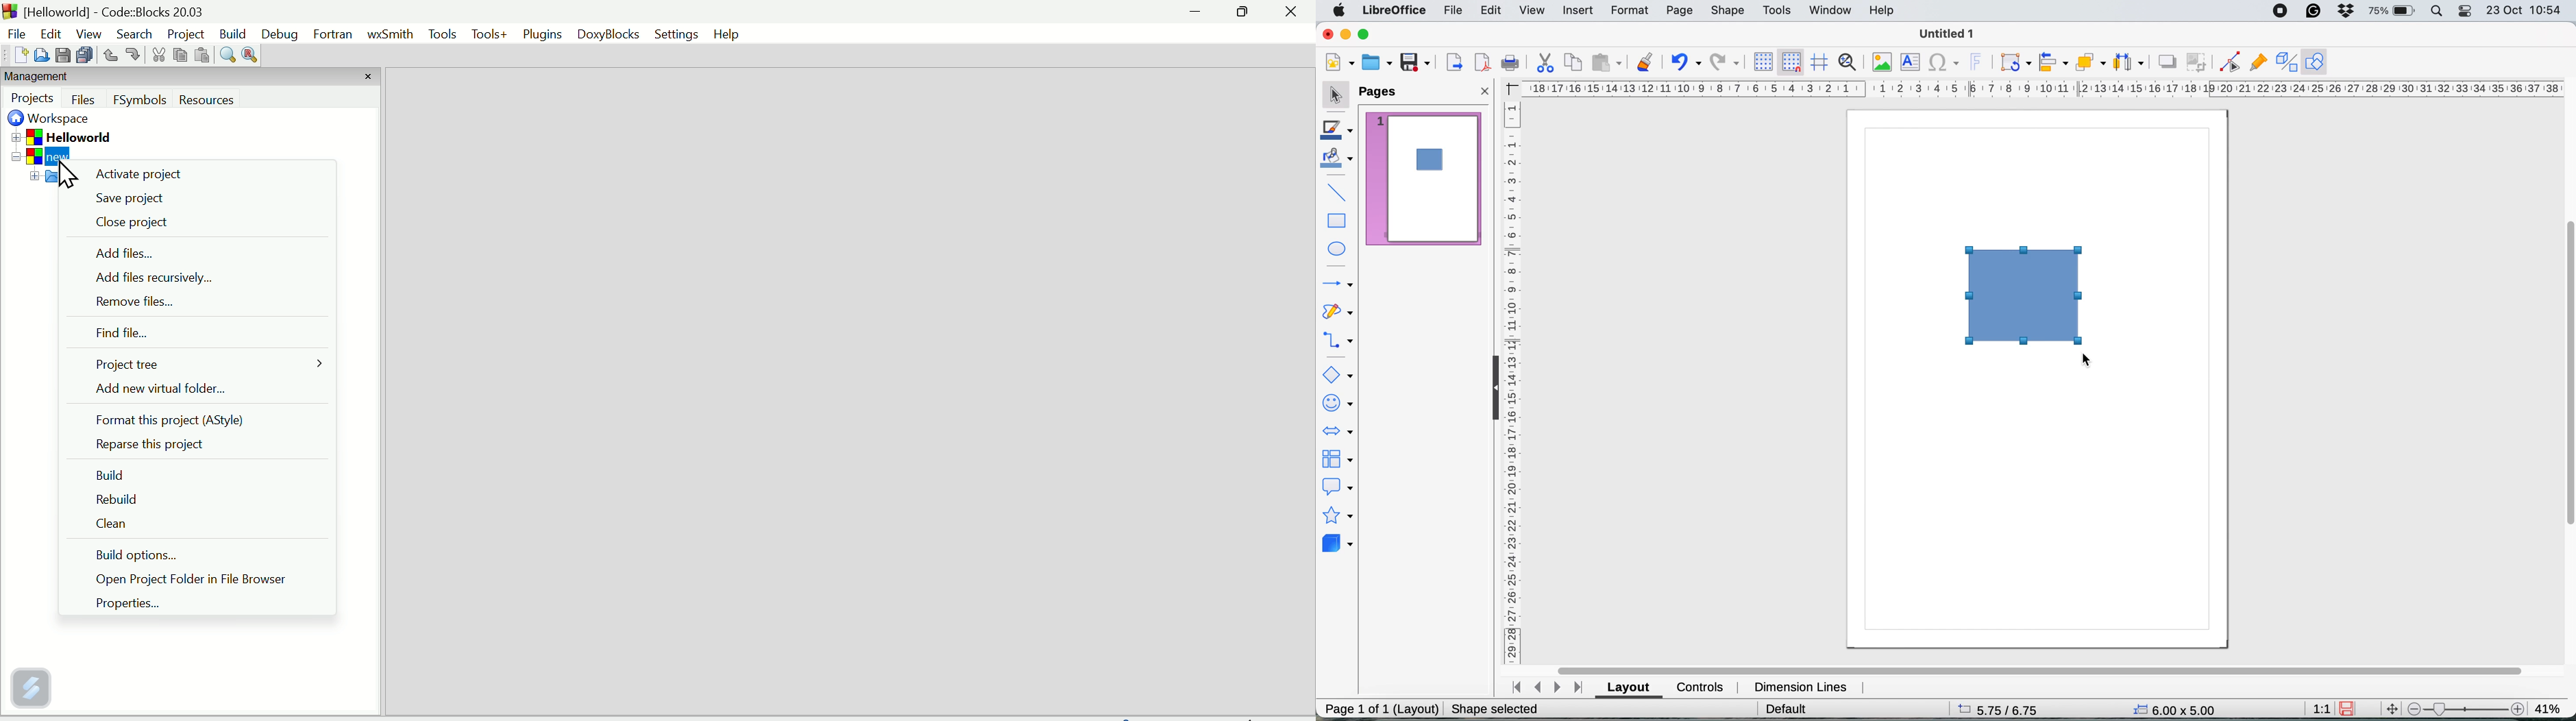 The image size is (2576, 728). What do you see at coordinates (2045, 87) in the screenshot?
I see `hortizonal scale` at bounding box center [2045, 87].